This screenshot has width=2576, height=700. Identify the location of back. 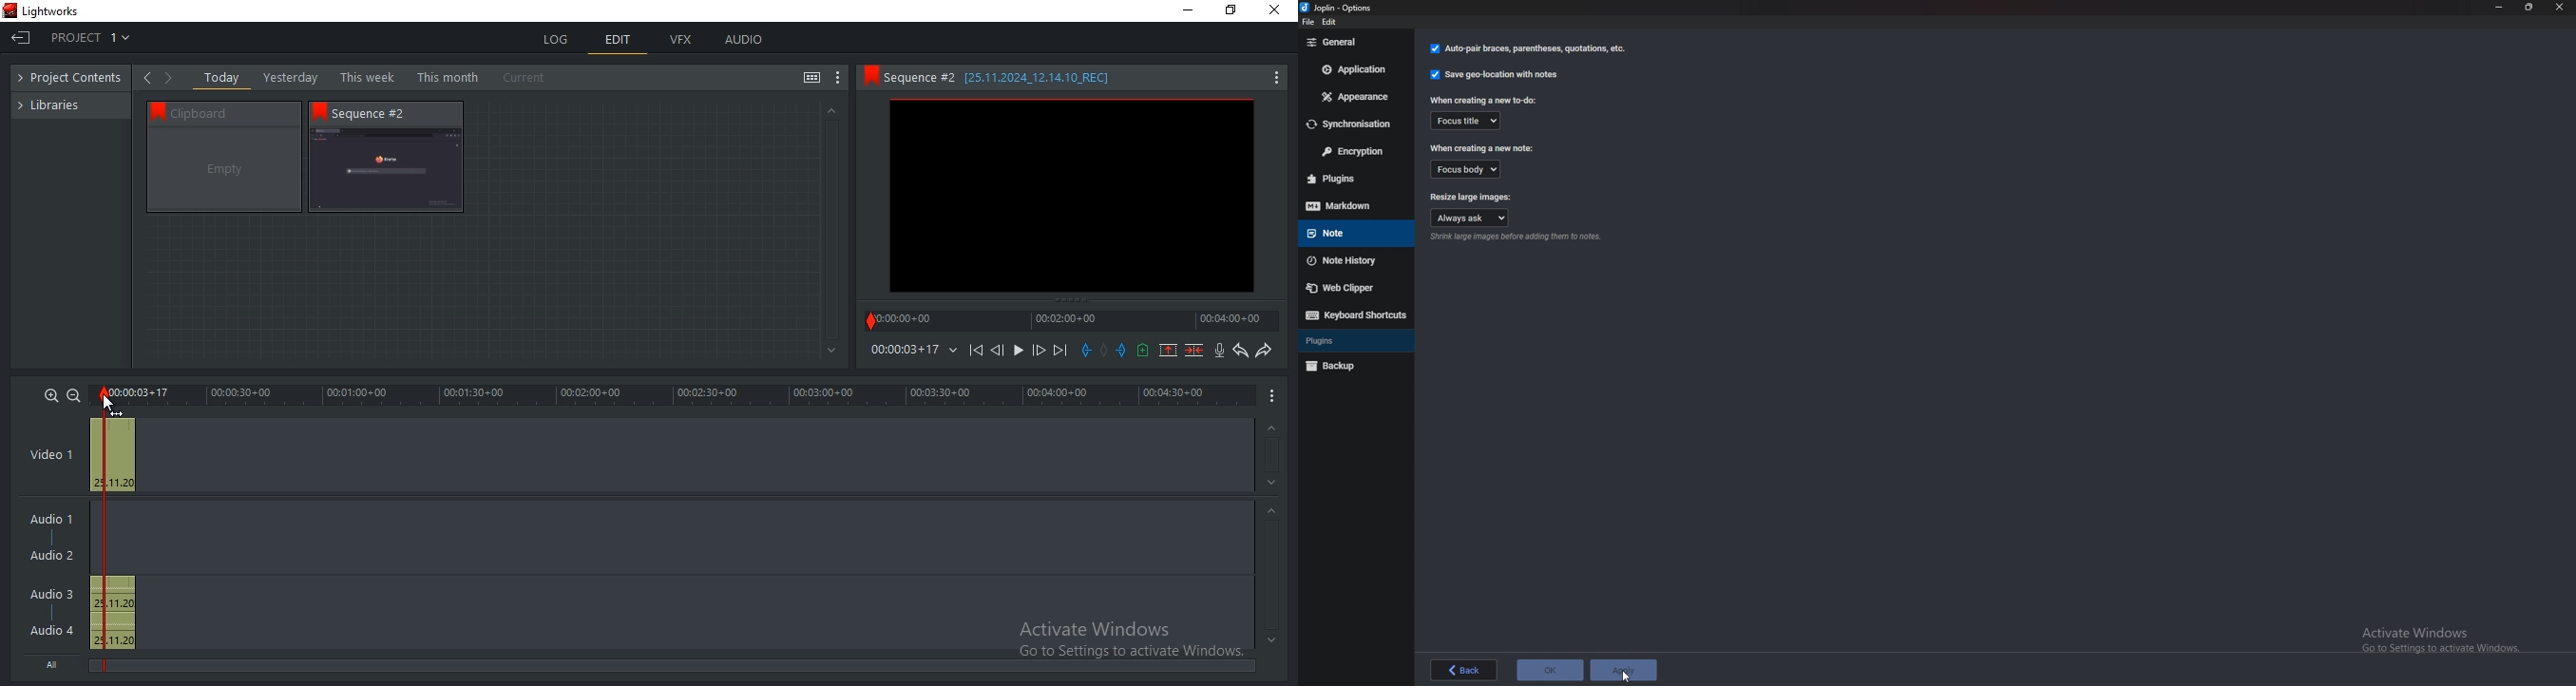
(1464, 669).